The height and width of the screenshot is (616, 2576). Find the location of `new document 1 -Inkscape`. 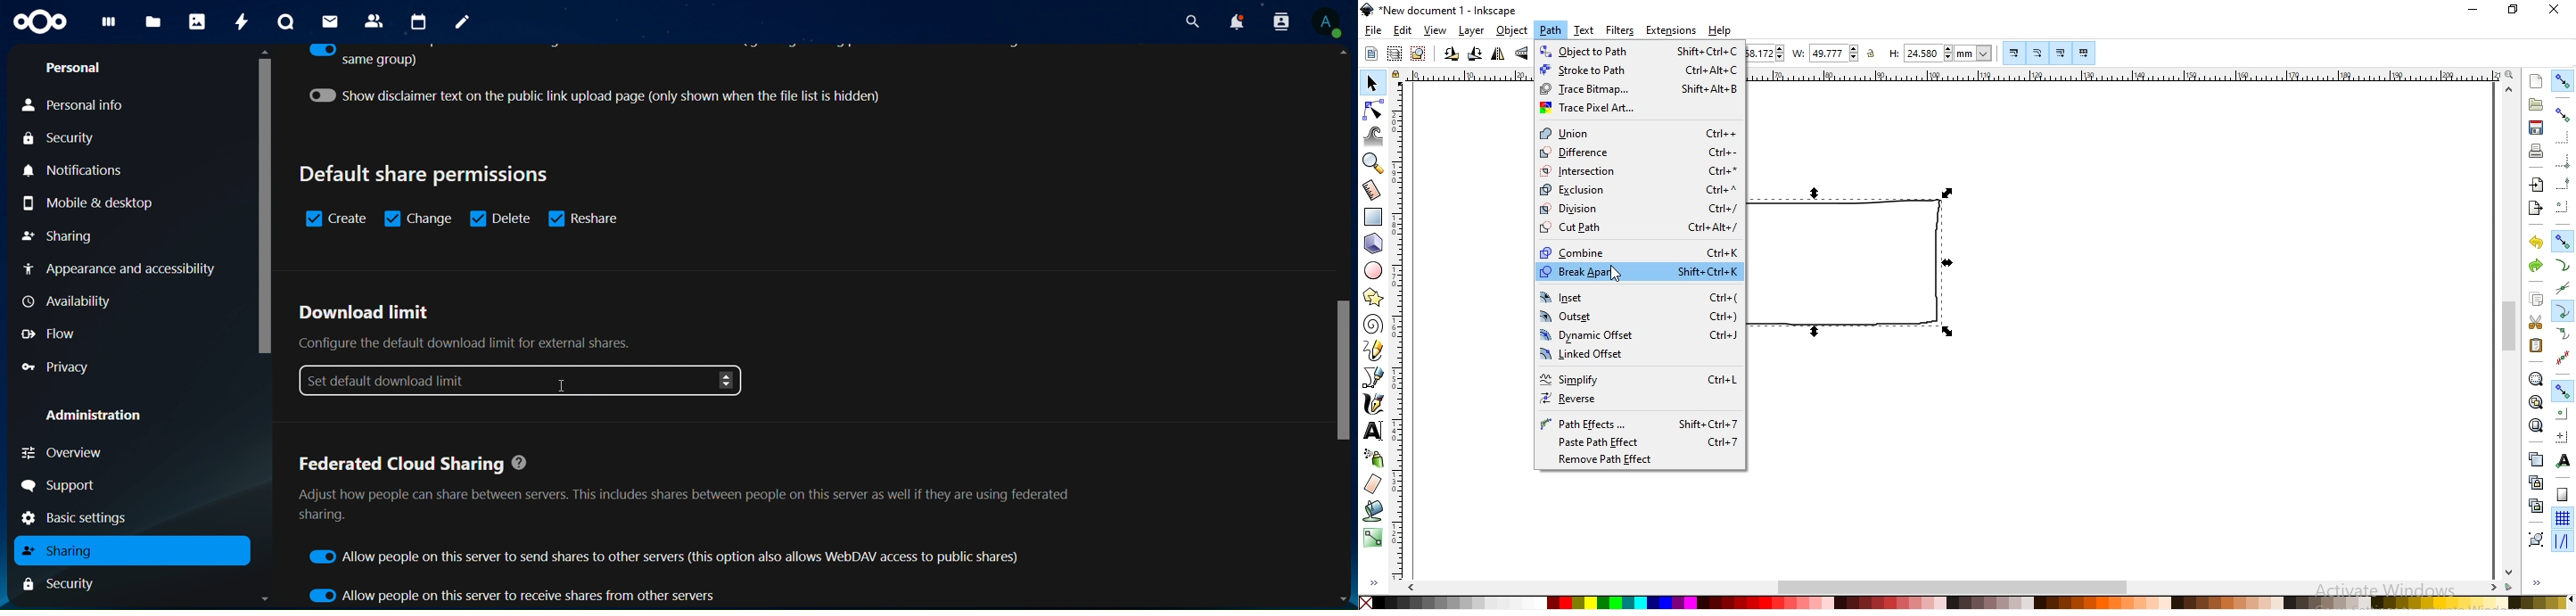

new document 1 -Inkscape is located at coordinates (1442, 10).